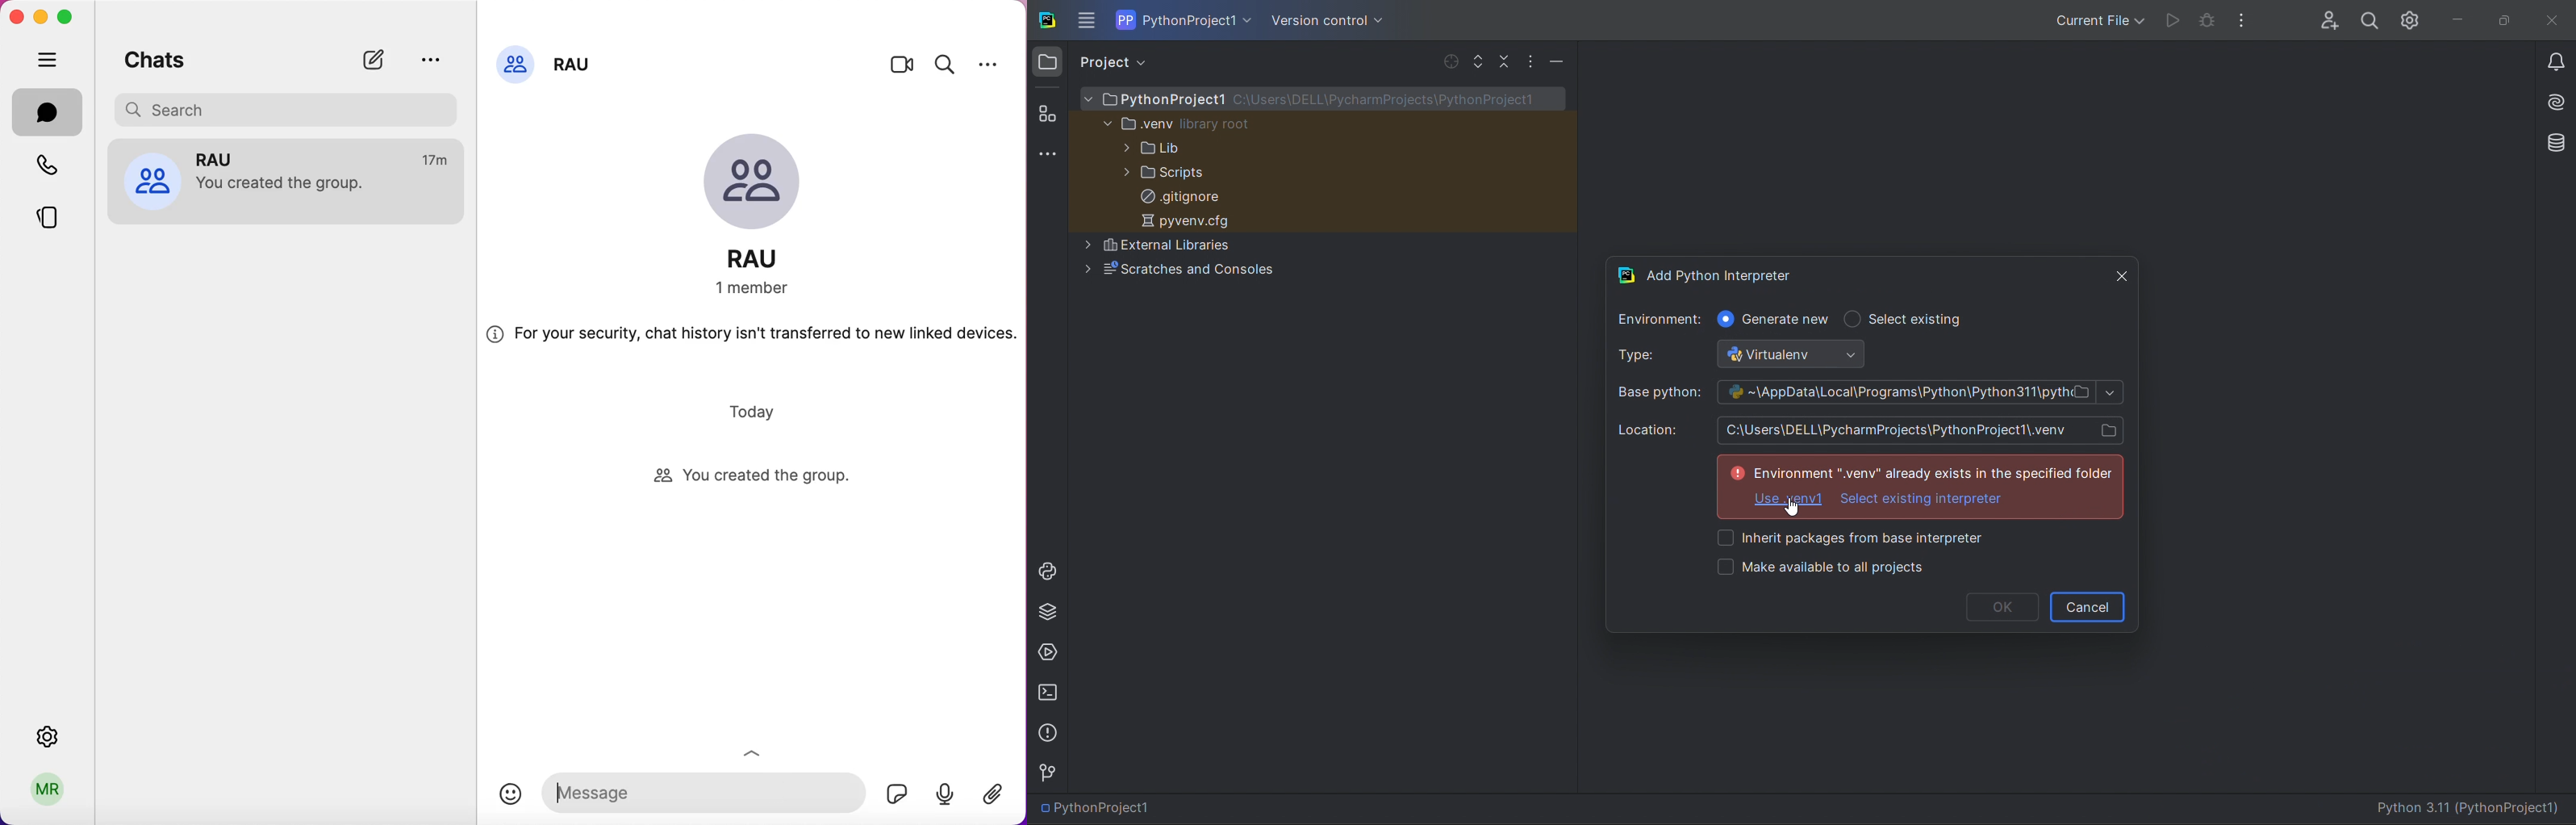 The image size is (2576, 840). What do you see at coordinates (903, 67) in the screenshot?
I see `video call` at bounding box center [903, 67].